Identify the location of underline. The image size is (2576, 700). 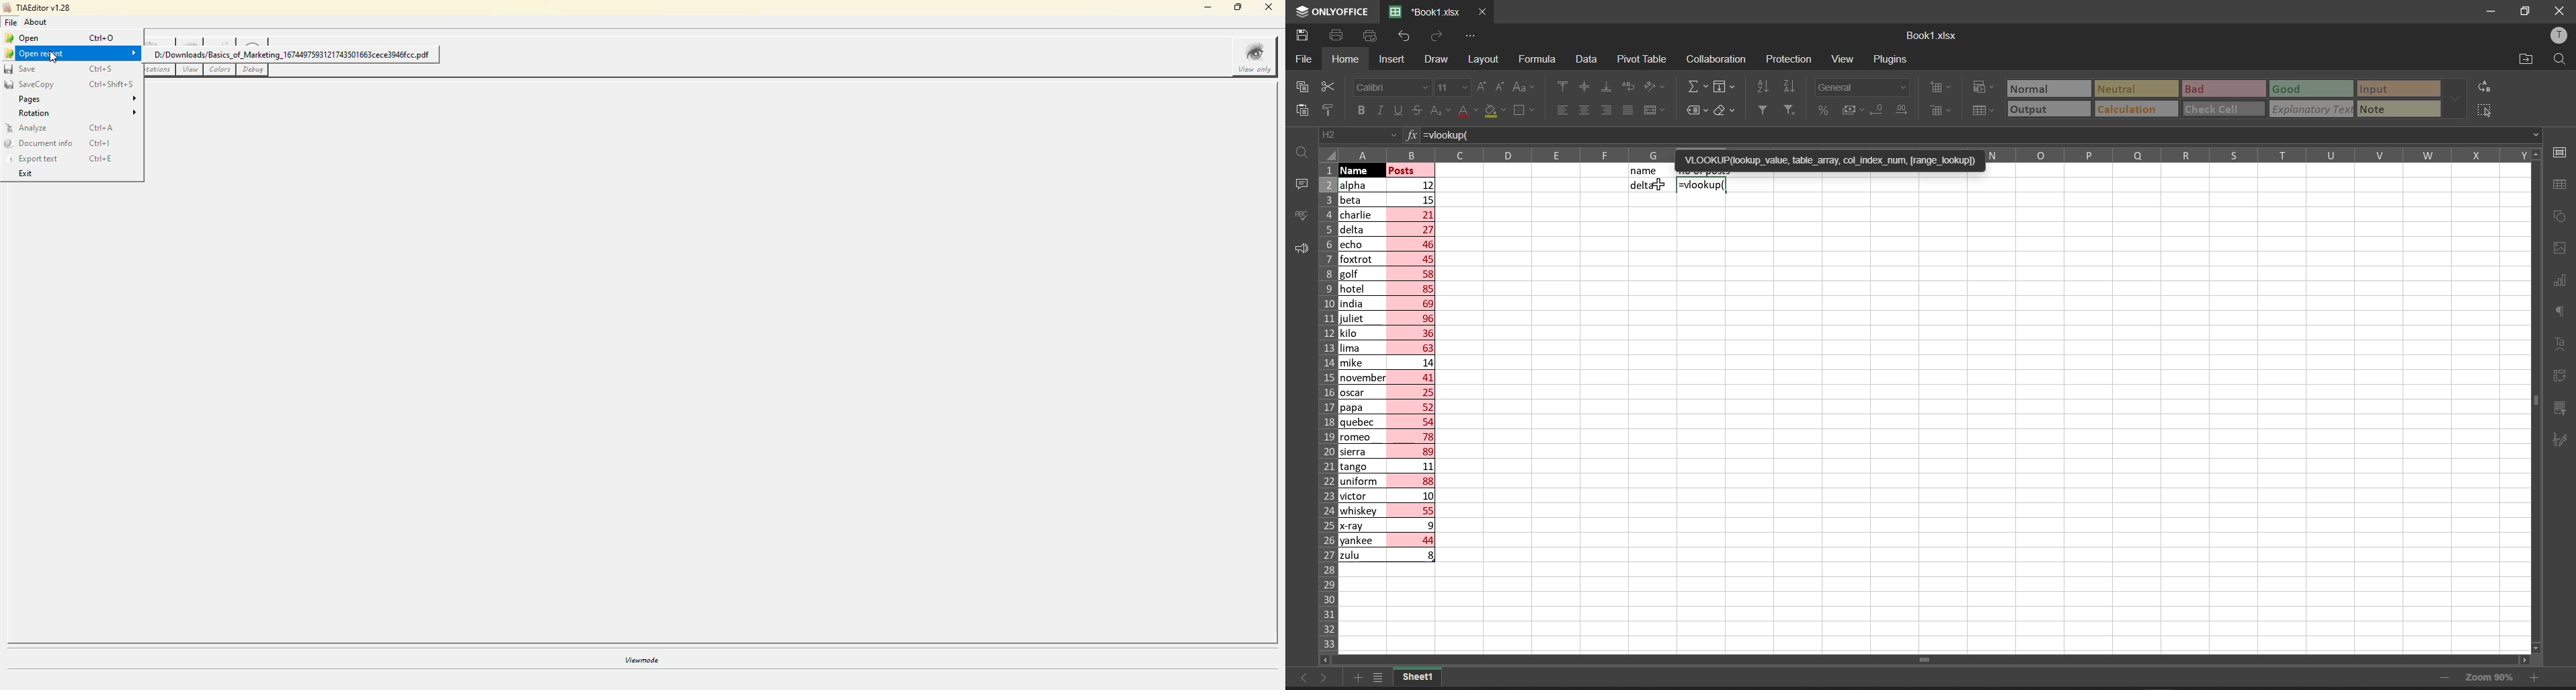
(1396, 109).